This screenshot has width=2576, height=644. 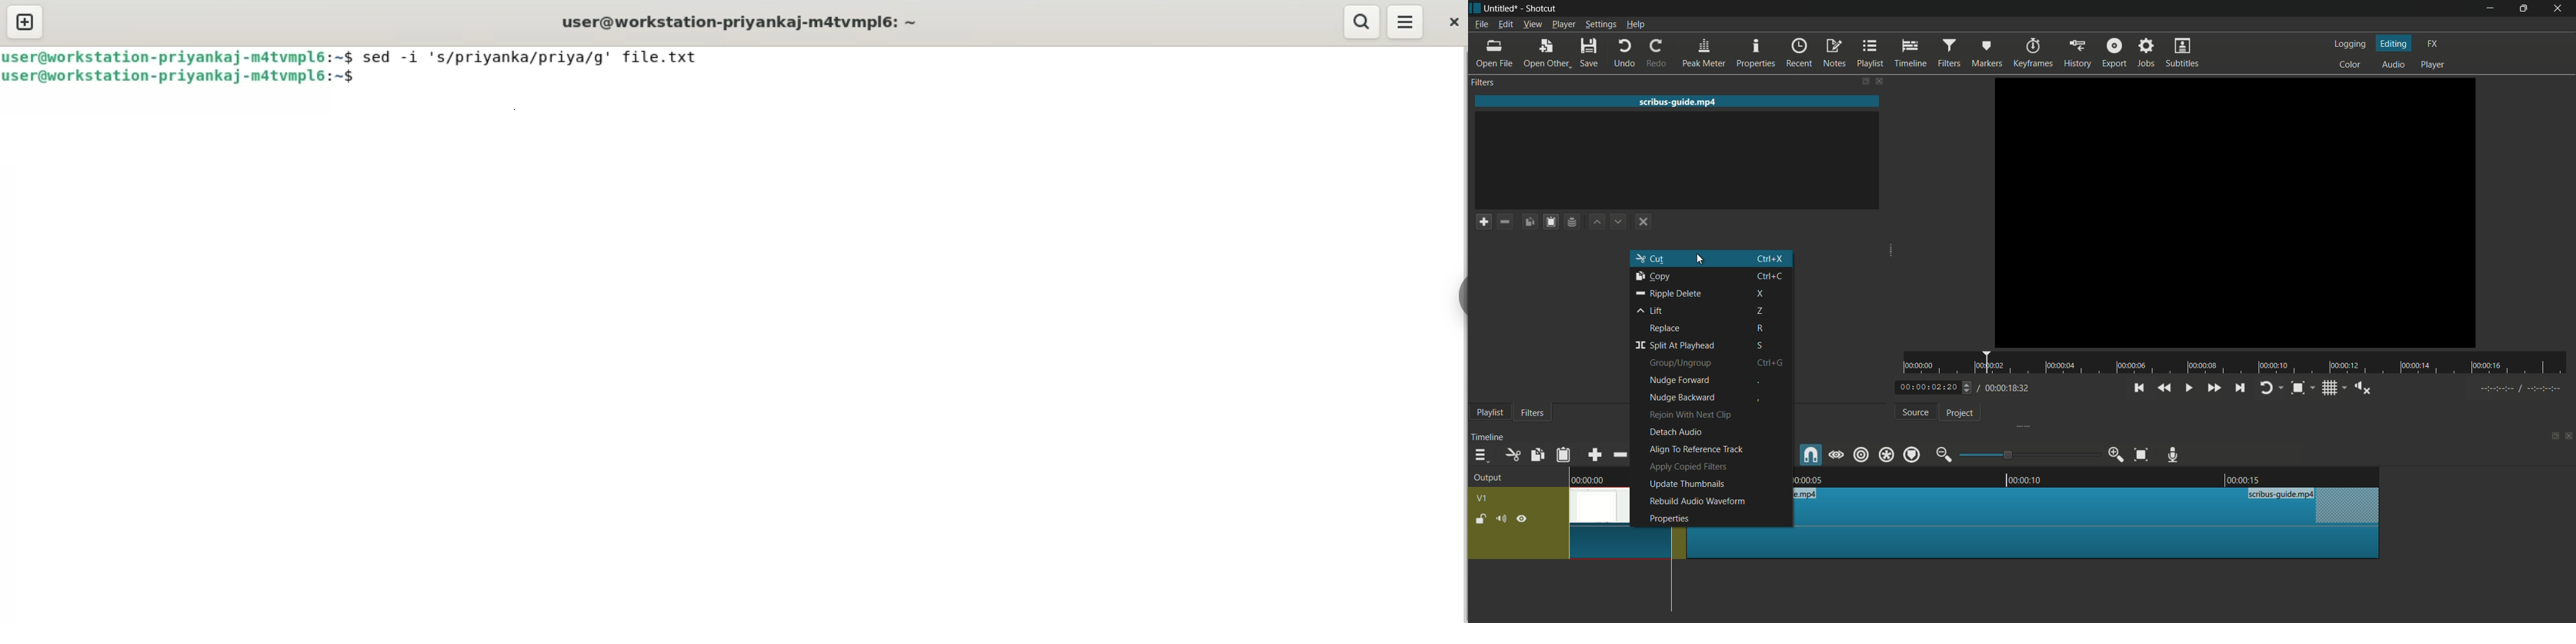 What do you see at coordinates (2241, 363) in the screenshot?
I see `time` at bounding box center [2241, 363].